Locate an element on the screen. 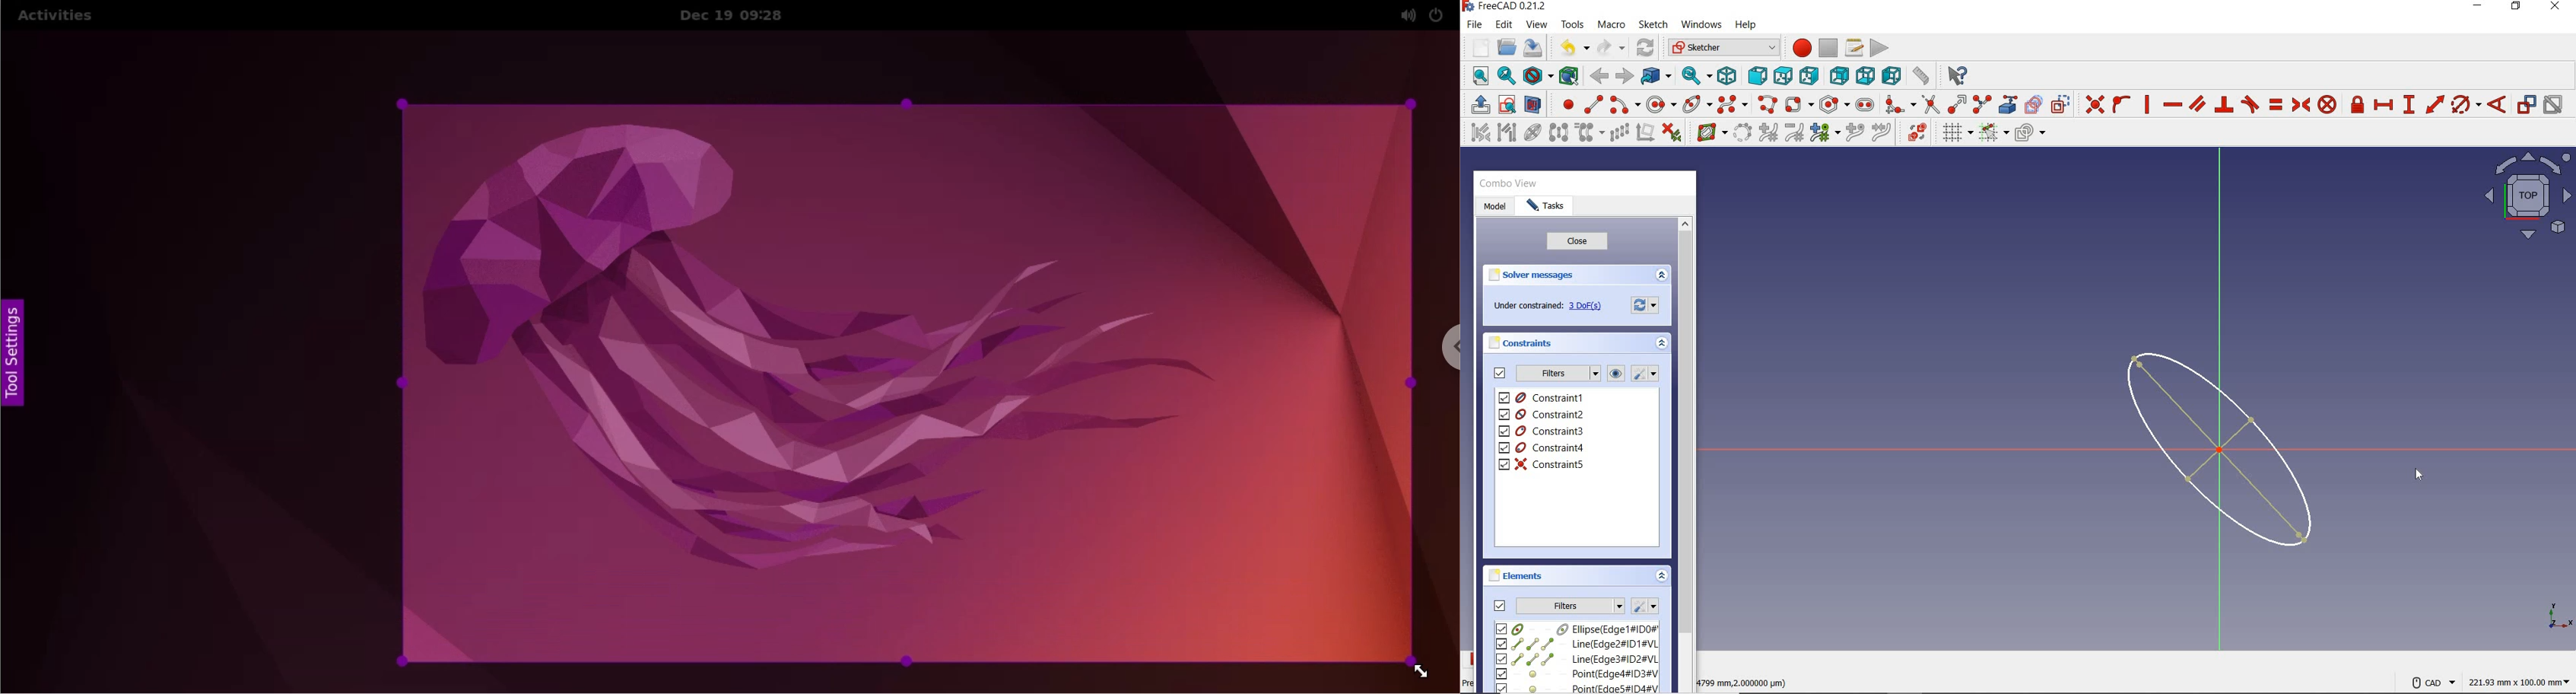 Image resolution: width=2576 pixels, height=700 pixels. go to linked object is located at coordinates (1656, 75).